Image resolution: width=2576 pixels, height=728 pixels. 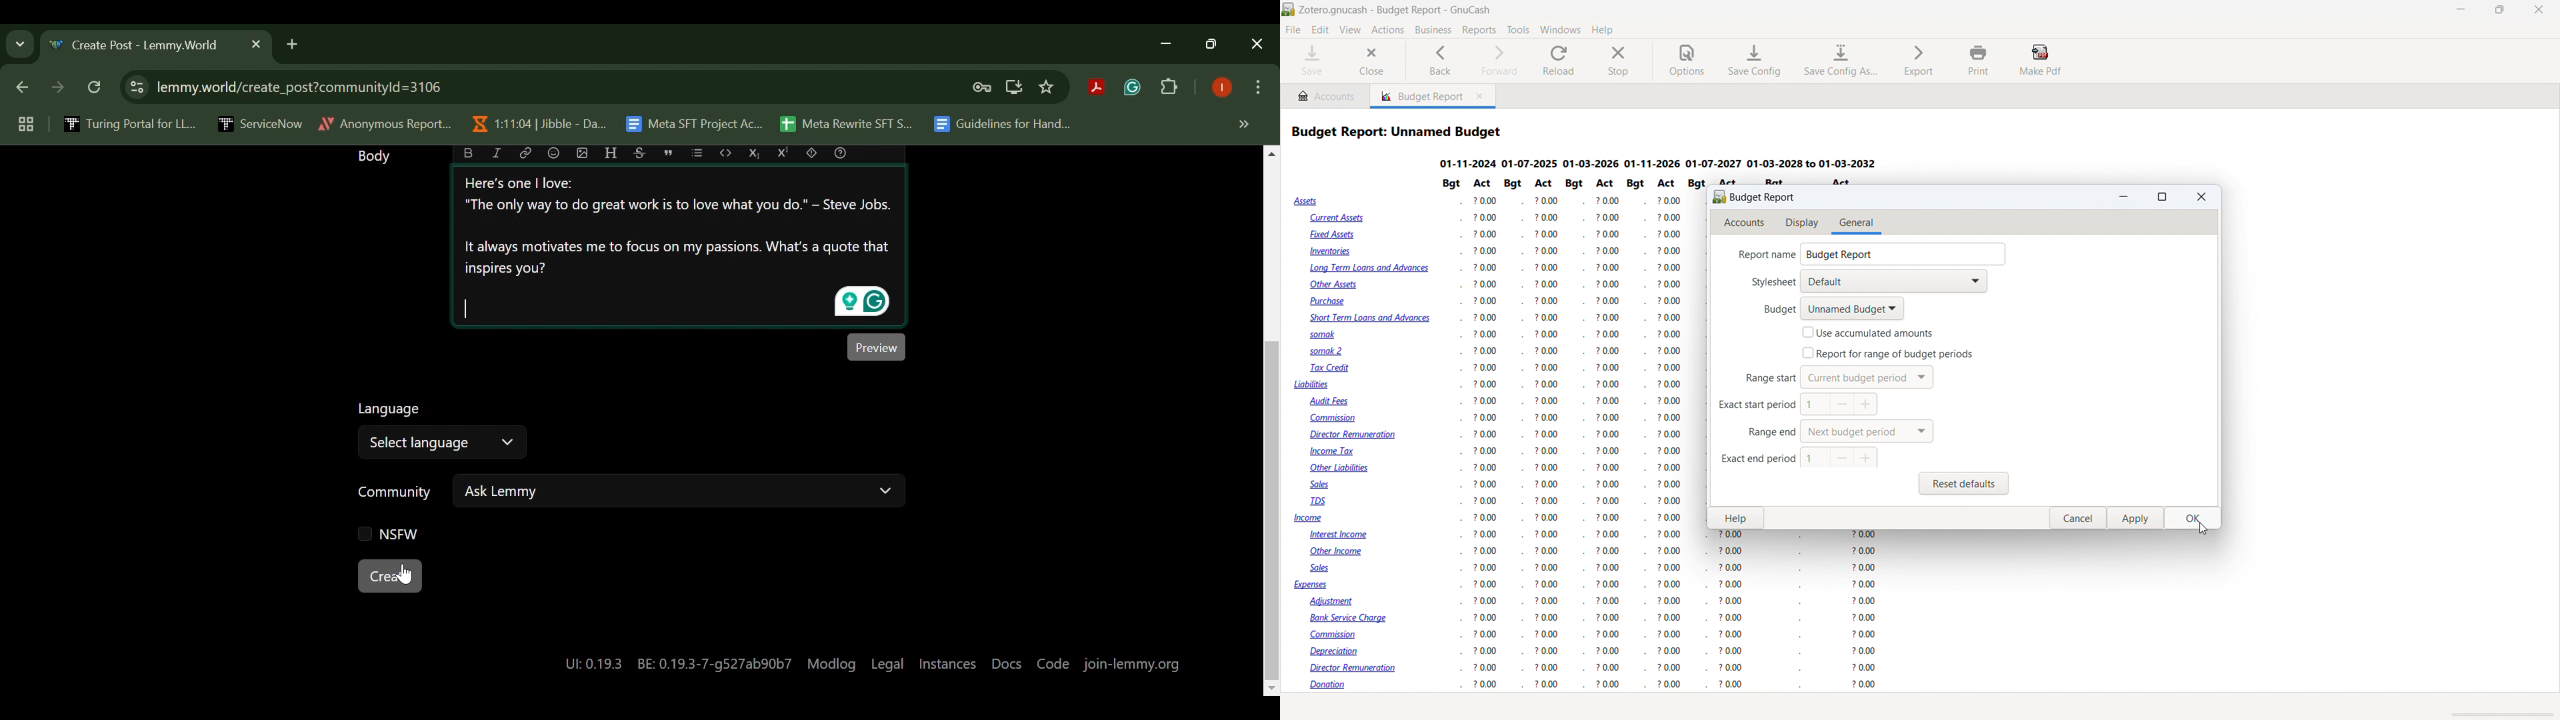 I want to click on Superscript, so click(x=786, y=153).